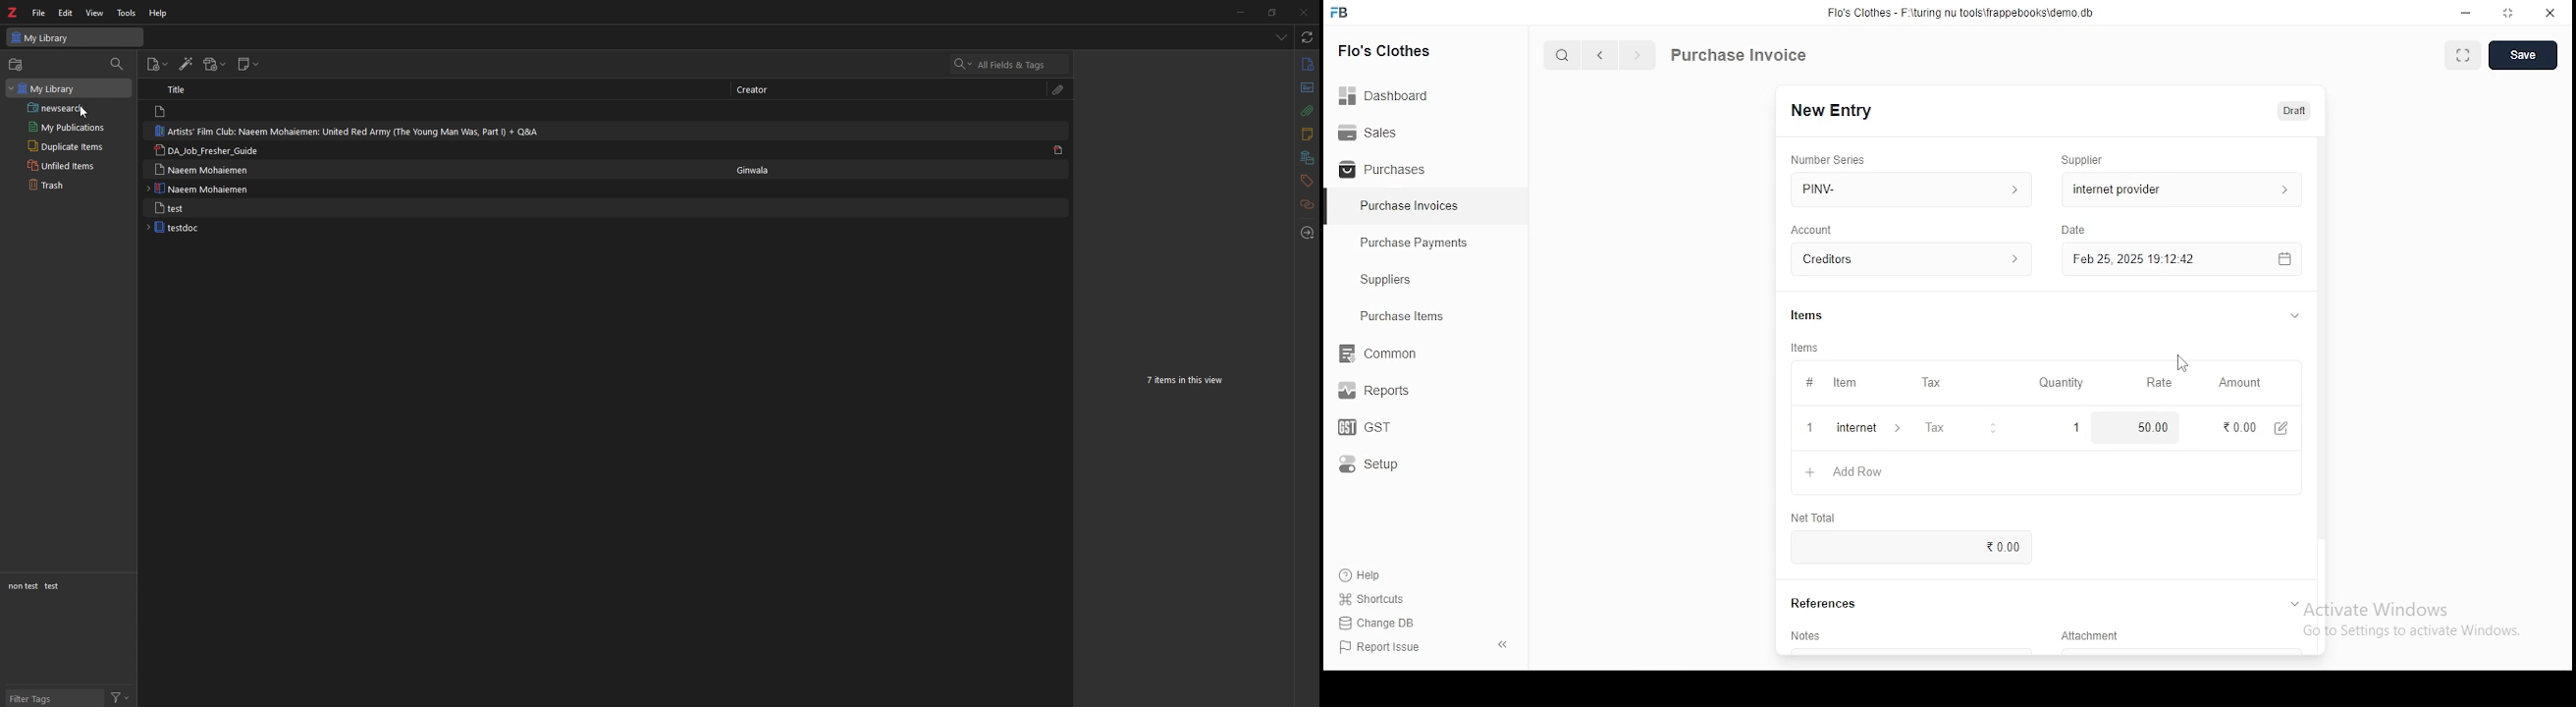 This screenshot has width=2576, height=728. Describe the element at coordinates (171, 228) in the screenshot. I see `Book` at that location.